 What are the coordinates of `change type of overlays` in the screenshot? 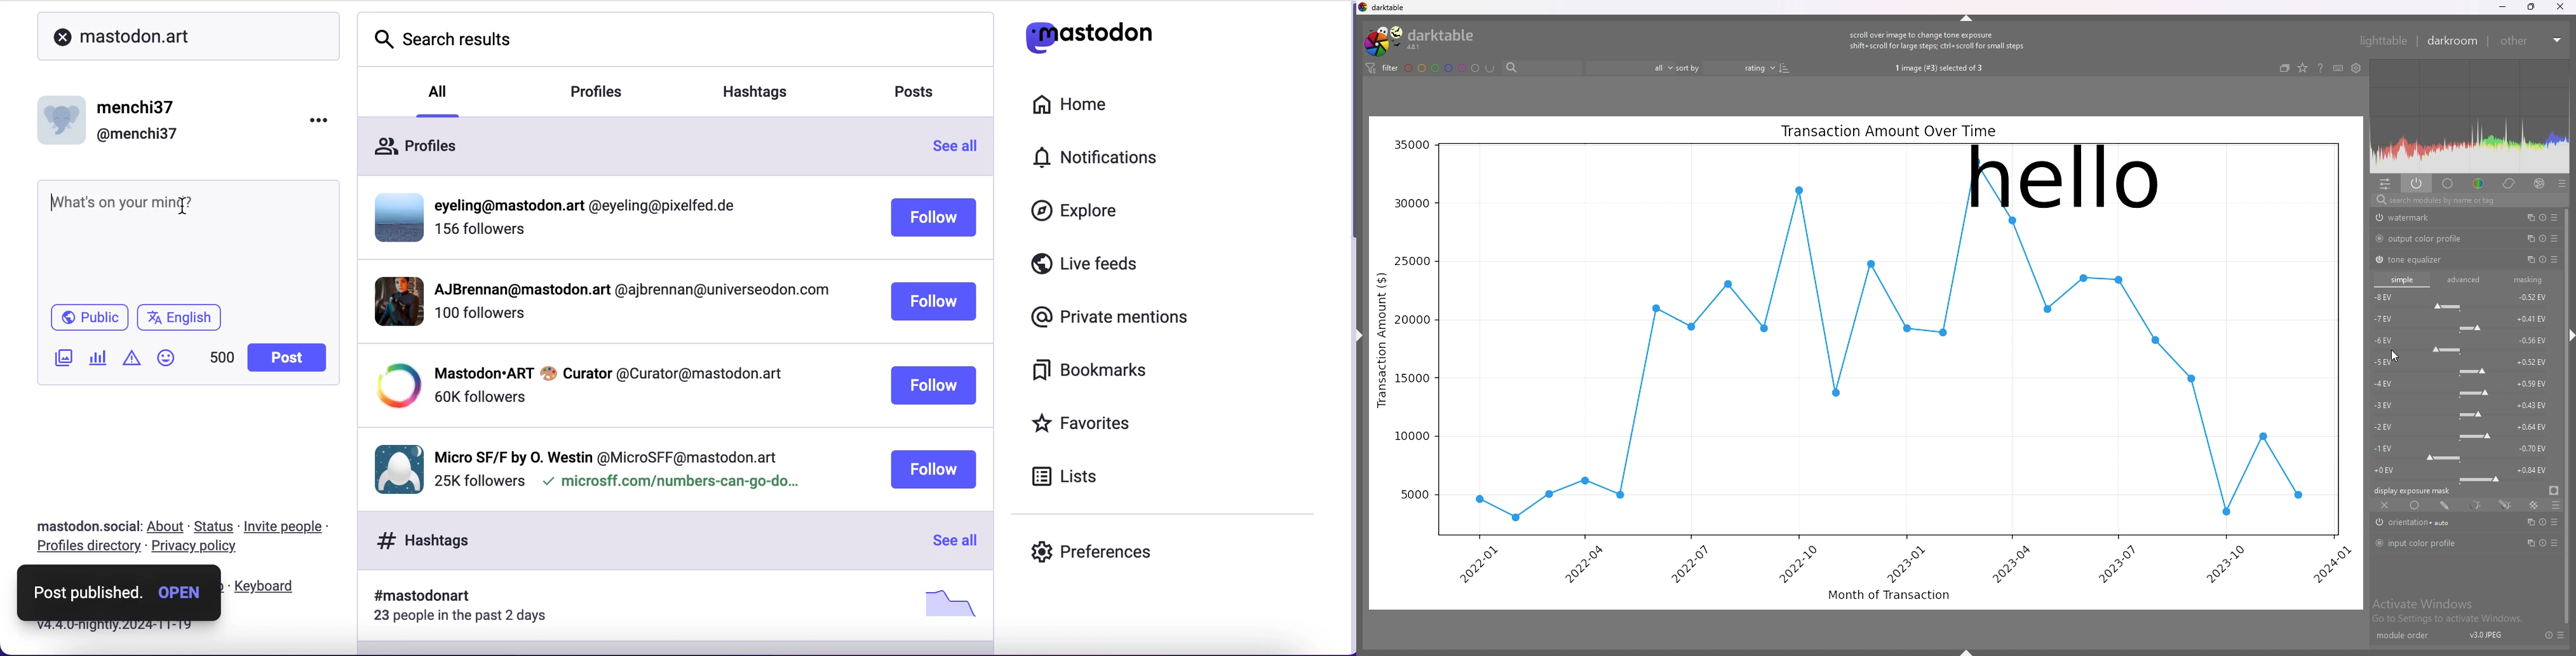 It's located at (2303, 67).